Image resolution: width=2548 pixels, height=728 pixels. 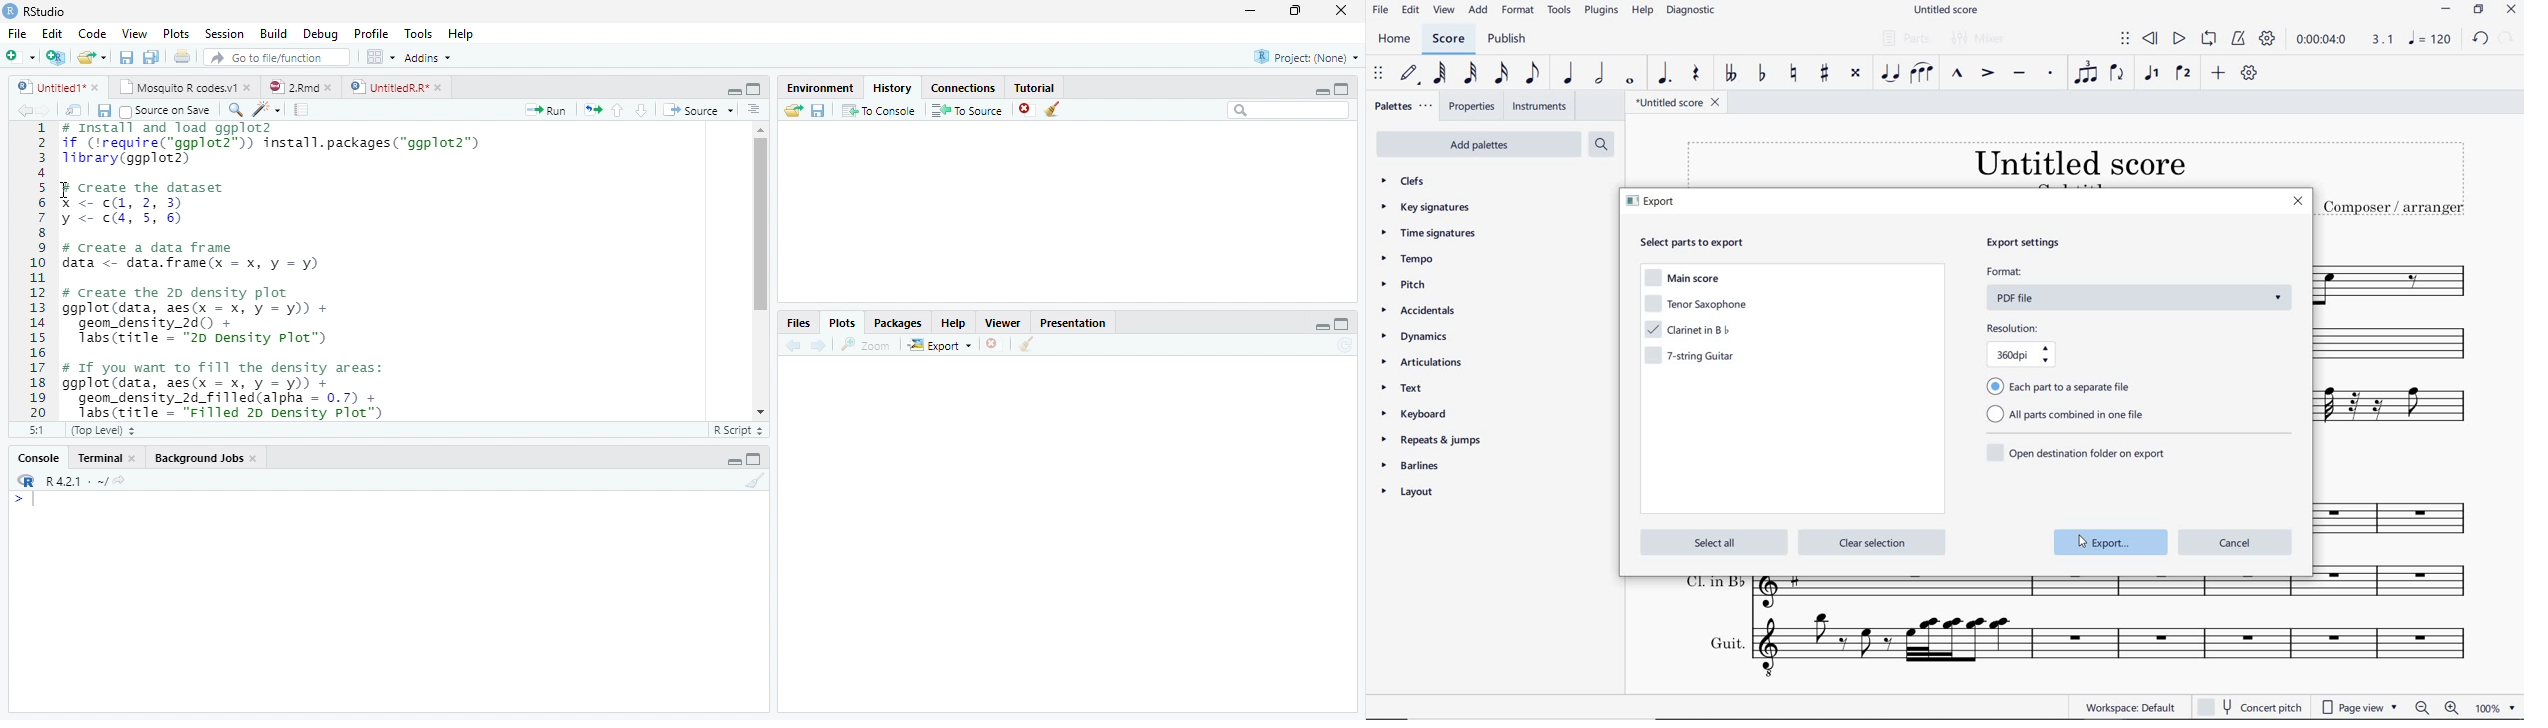 What do you see at coordinates (2078, 451) in the screenshot?
I see `open destination folder on export` at bounding box center [2078, 451].